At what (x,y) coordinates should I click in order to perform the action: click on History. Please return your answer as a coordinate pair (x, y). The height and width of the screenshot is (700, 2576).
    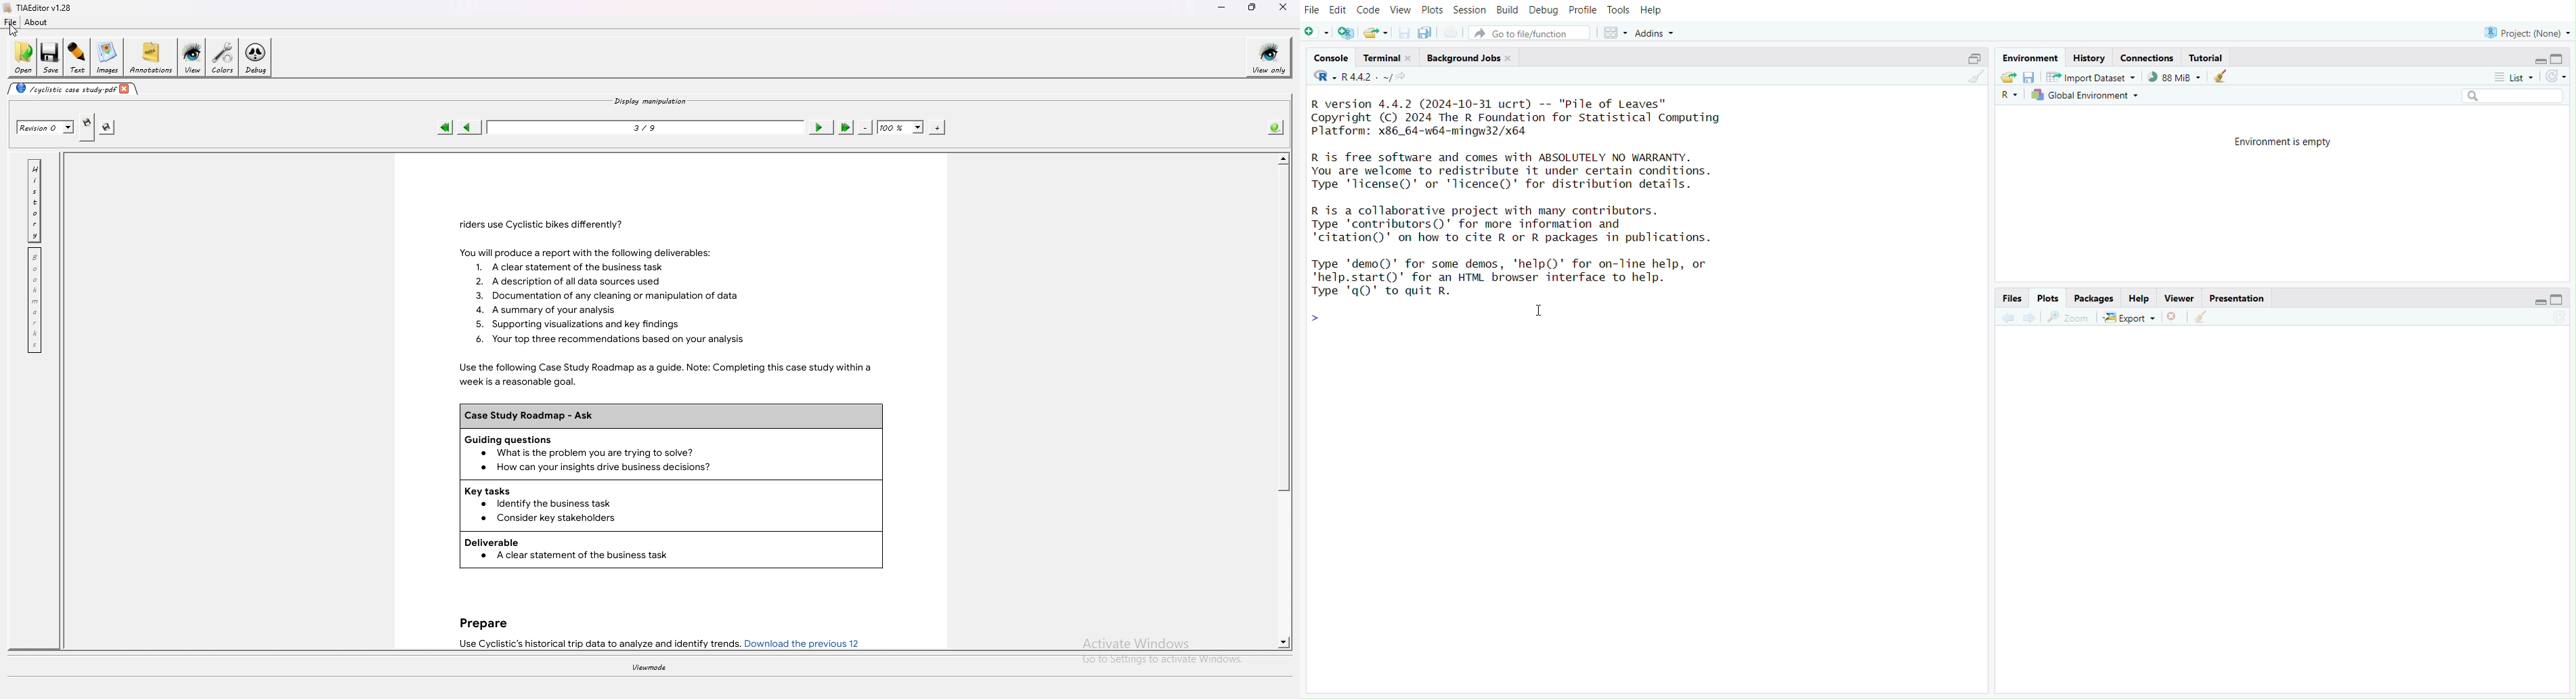
    Looking at the image, I should click on (2090, 57).